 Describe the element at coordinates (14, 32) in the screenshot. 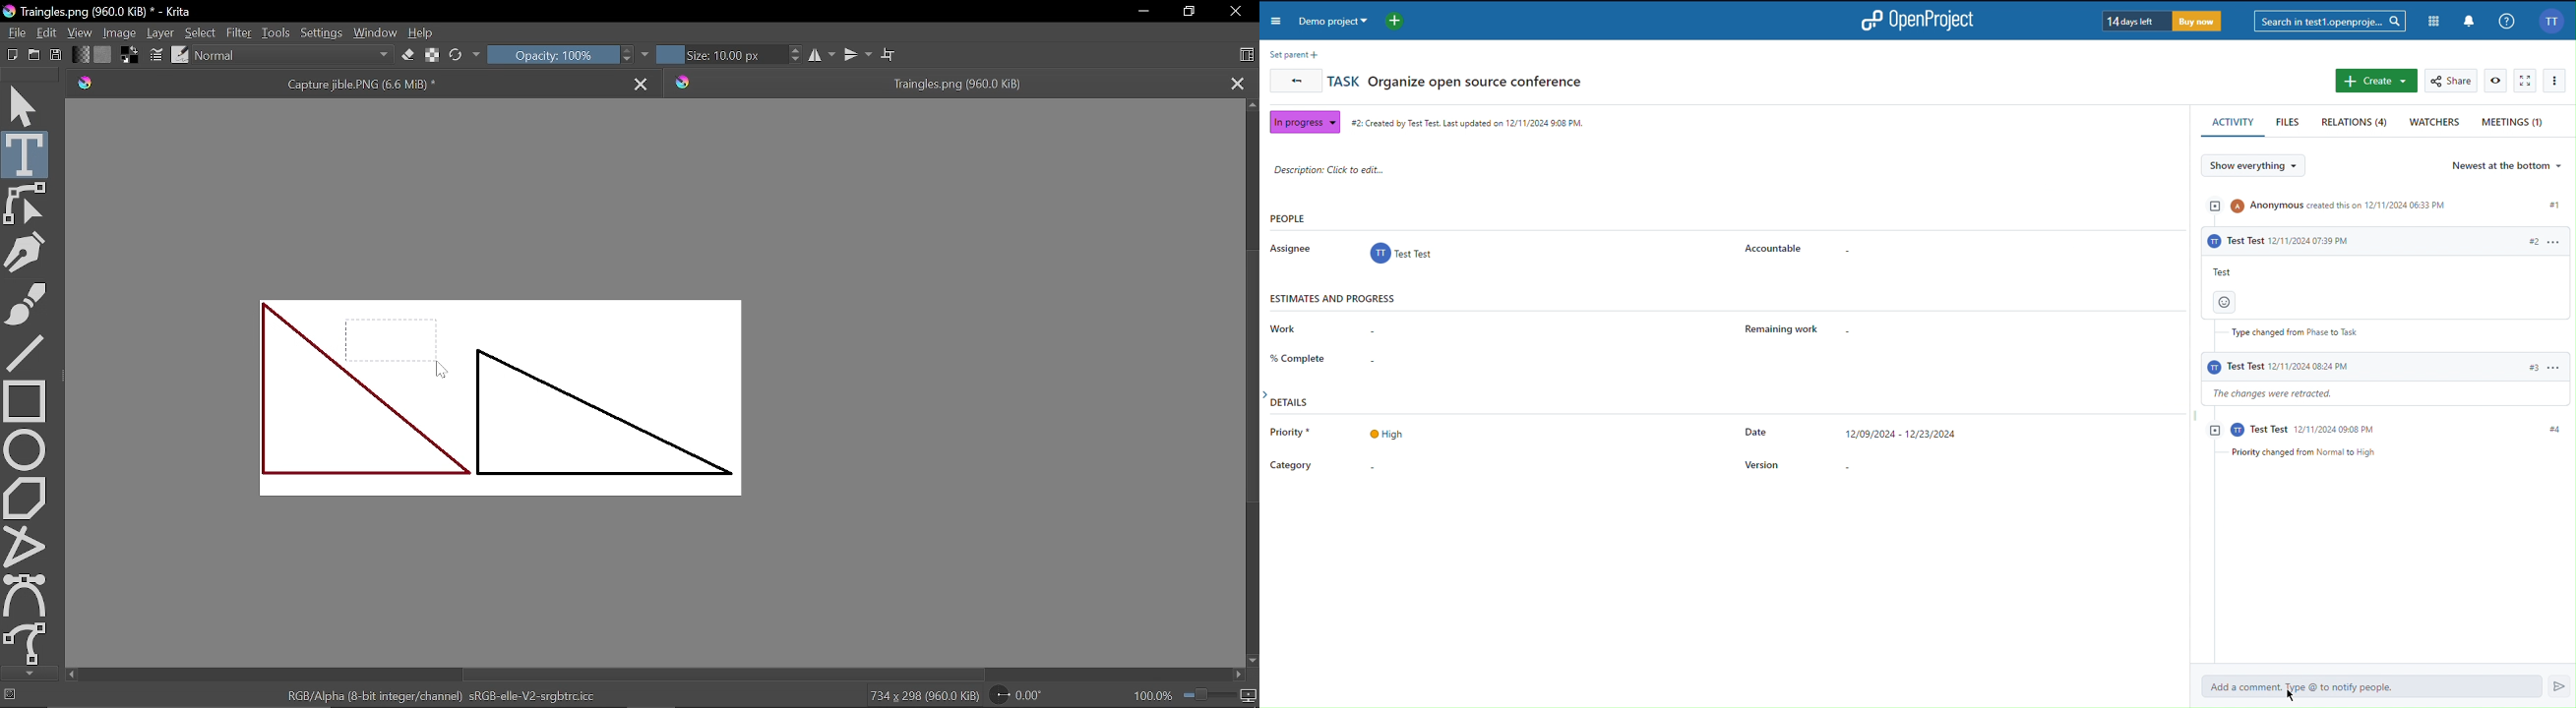

I see `File` at that location.